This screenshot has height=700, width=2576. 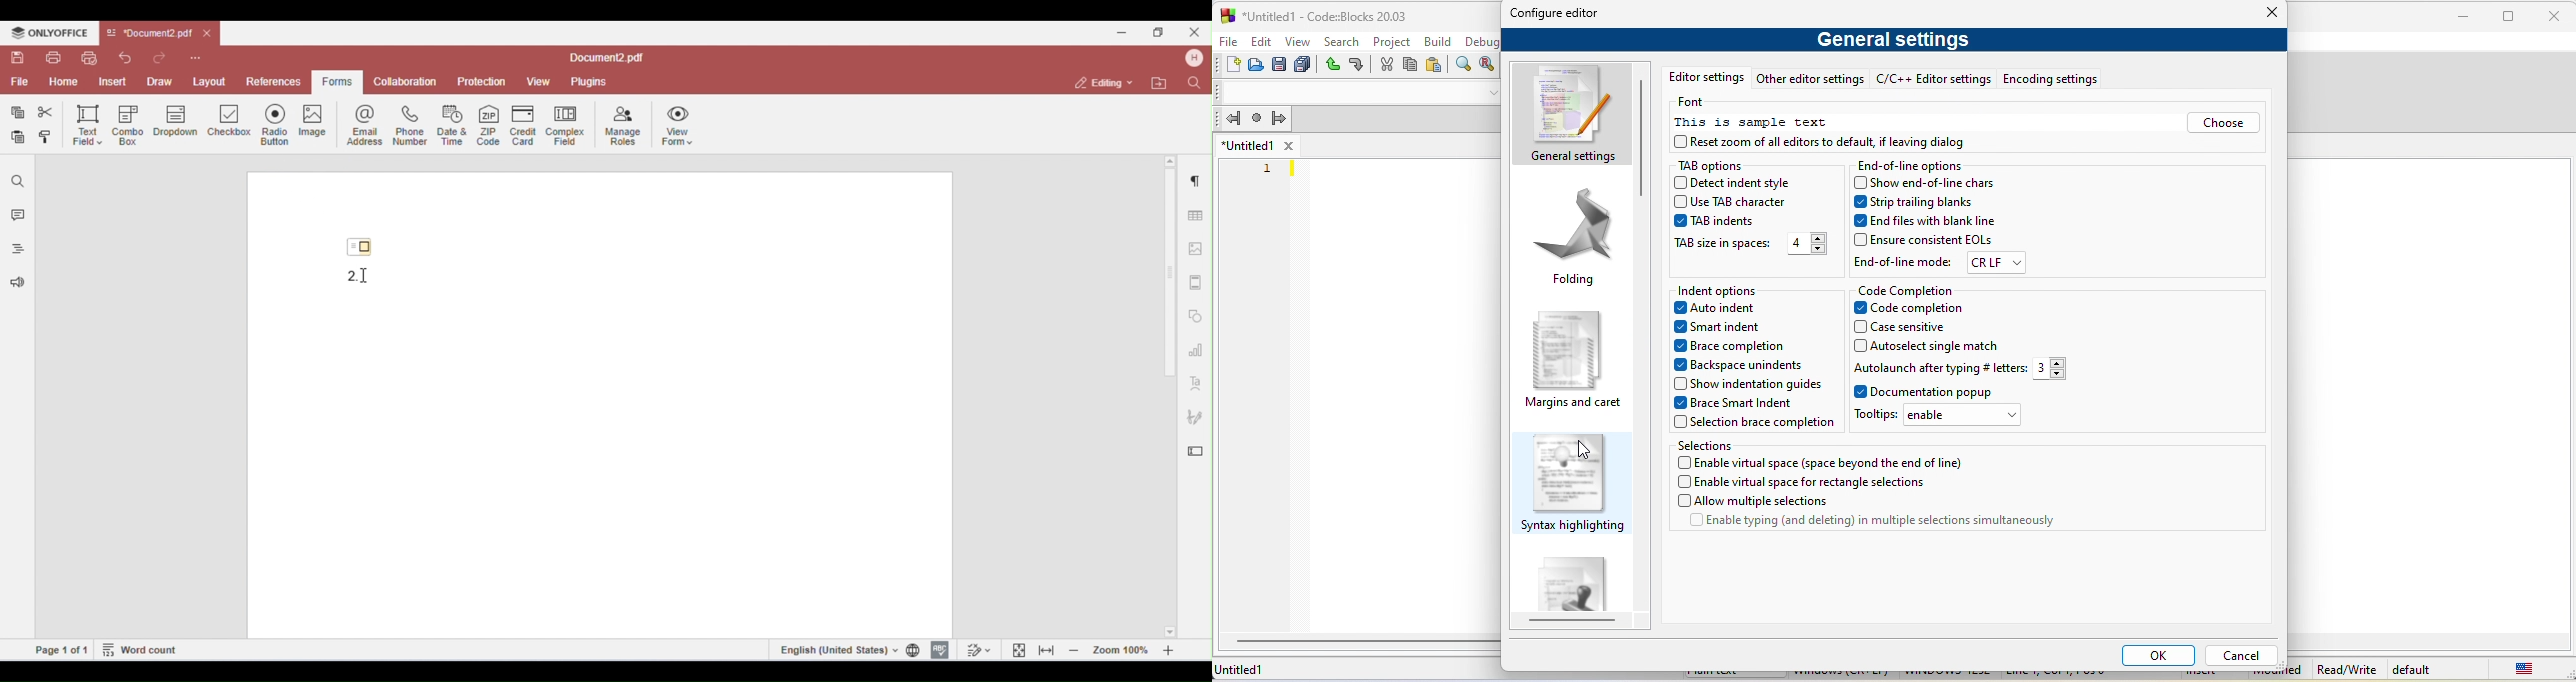 What do you see at coordinates (2509, 17) in the screenshot?
I see `maximize` at bounding box center [2509, 17].